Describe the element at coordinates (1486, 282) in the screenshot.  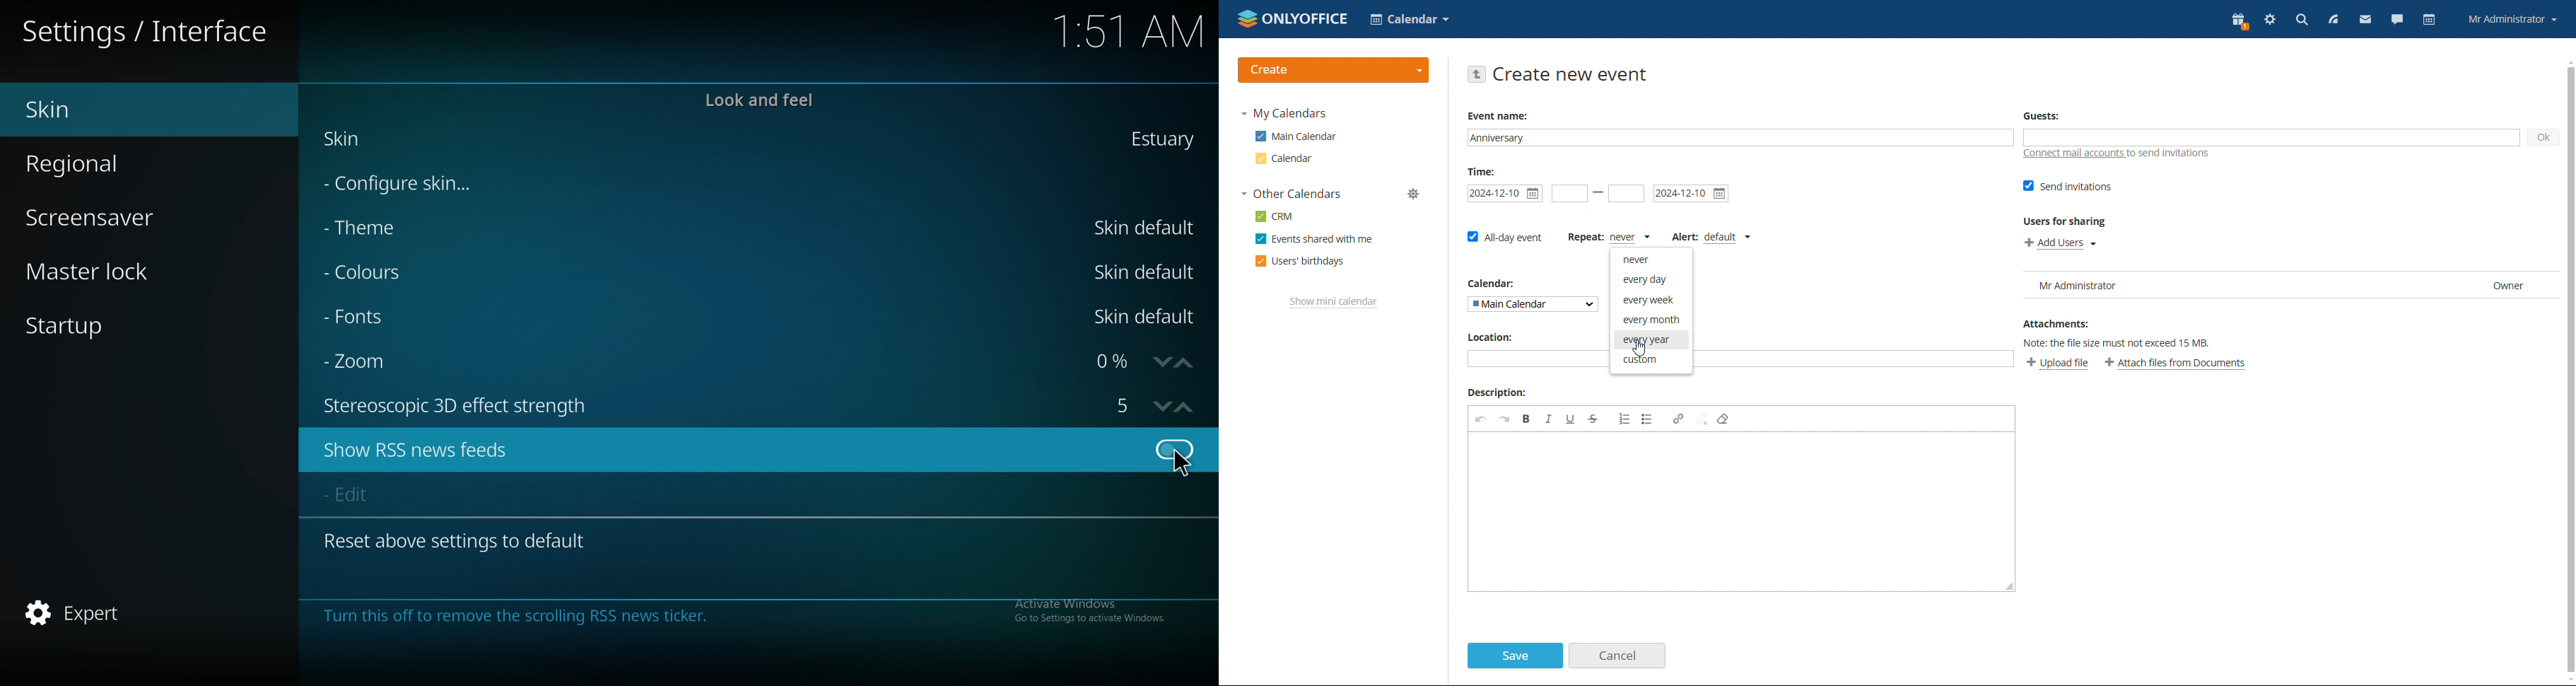
I see `Calendar:` at that location.